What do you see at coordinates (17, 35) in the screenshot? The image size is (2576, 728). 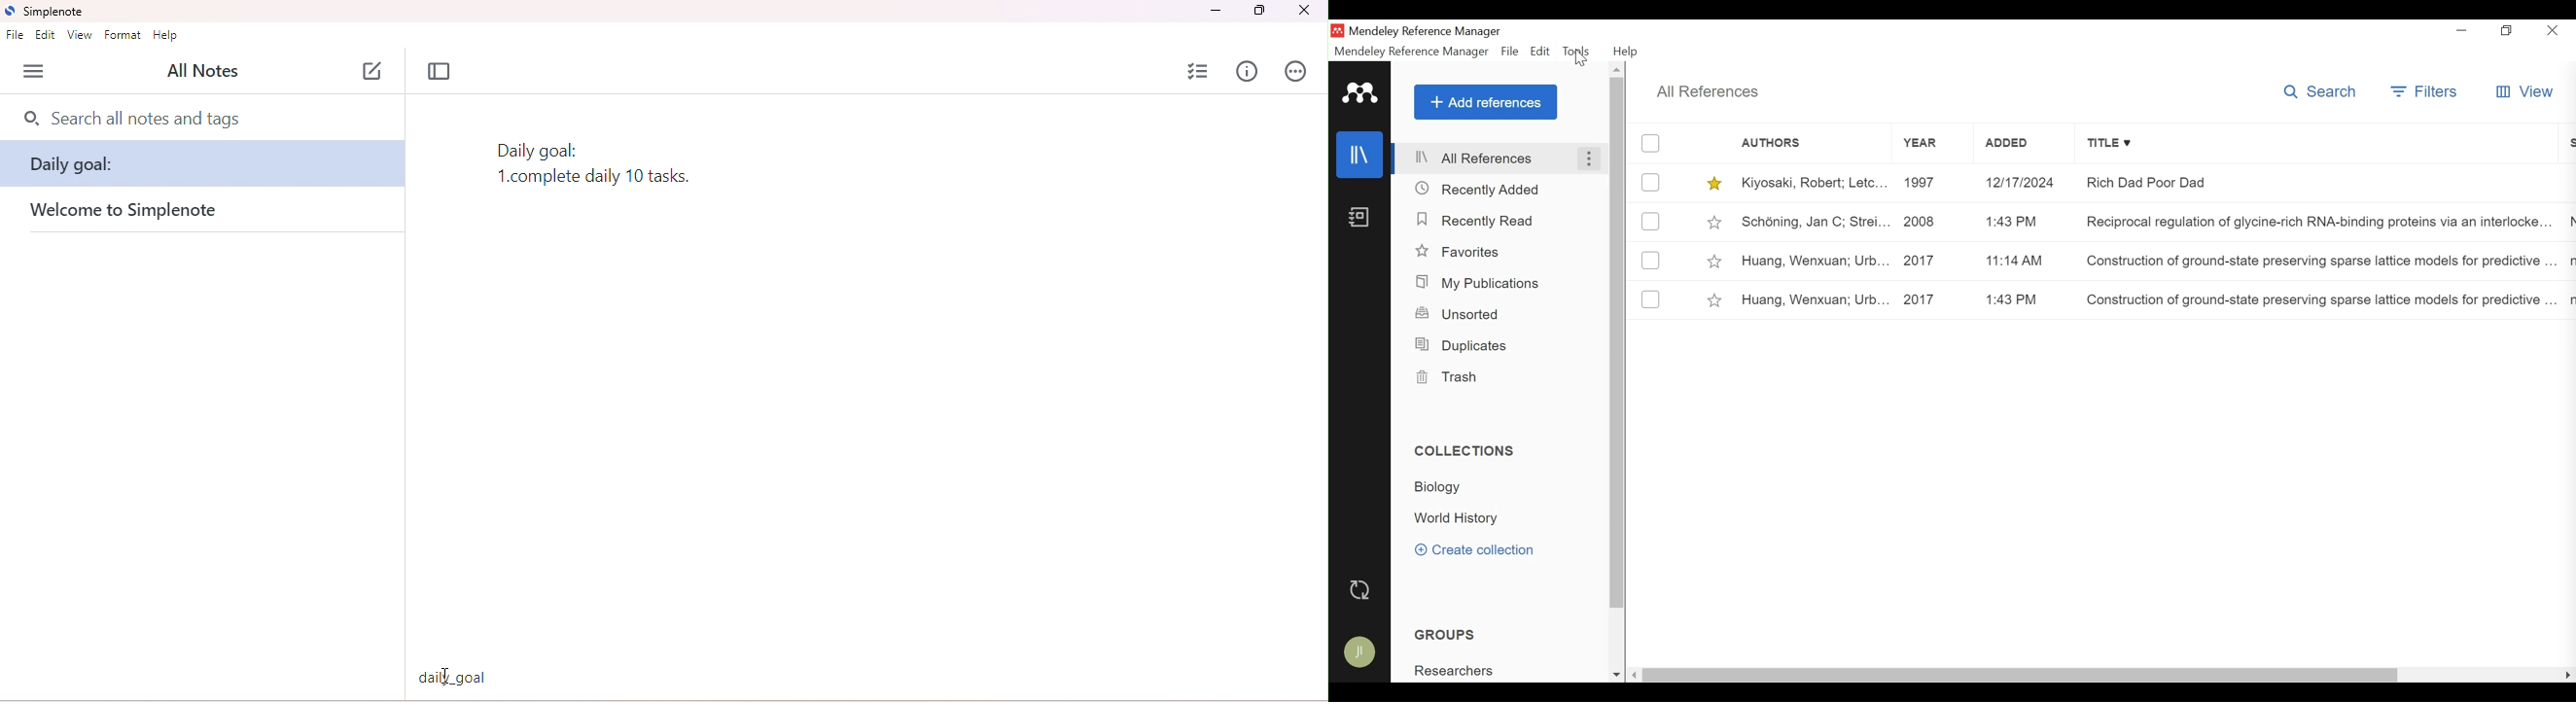 I see `file` at bounding box center [17, 35].